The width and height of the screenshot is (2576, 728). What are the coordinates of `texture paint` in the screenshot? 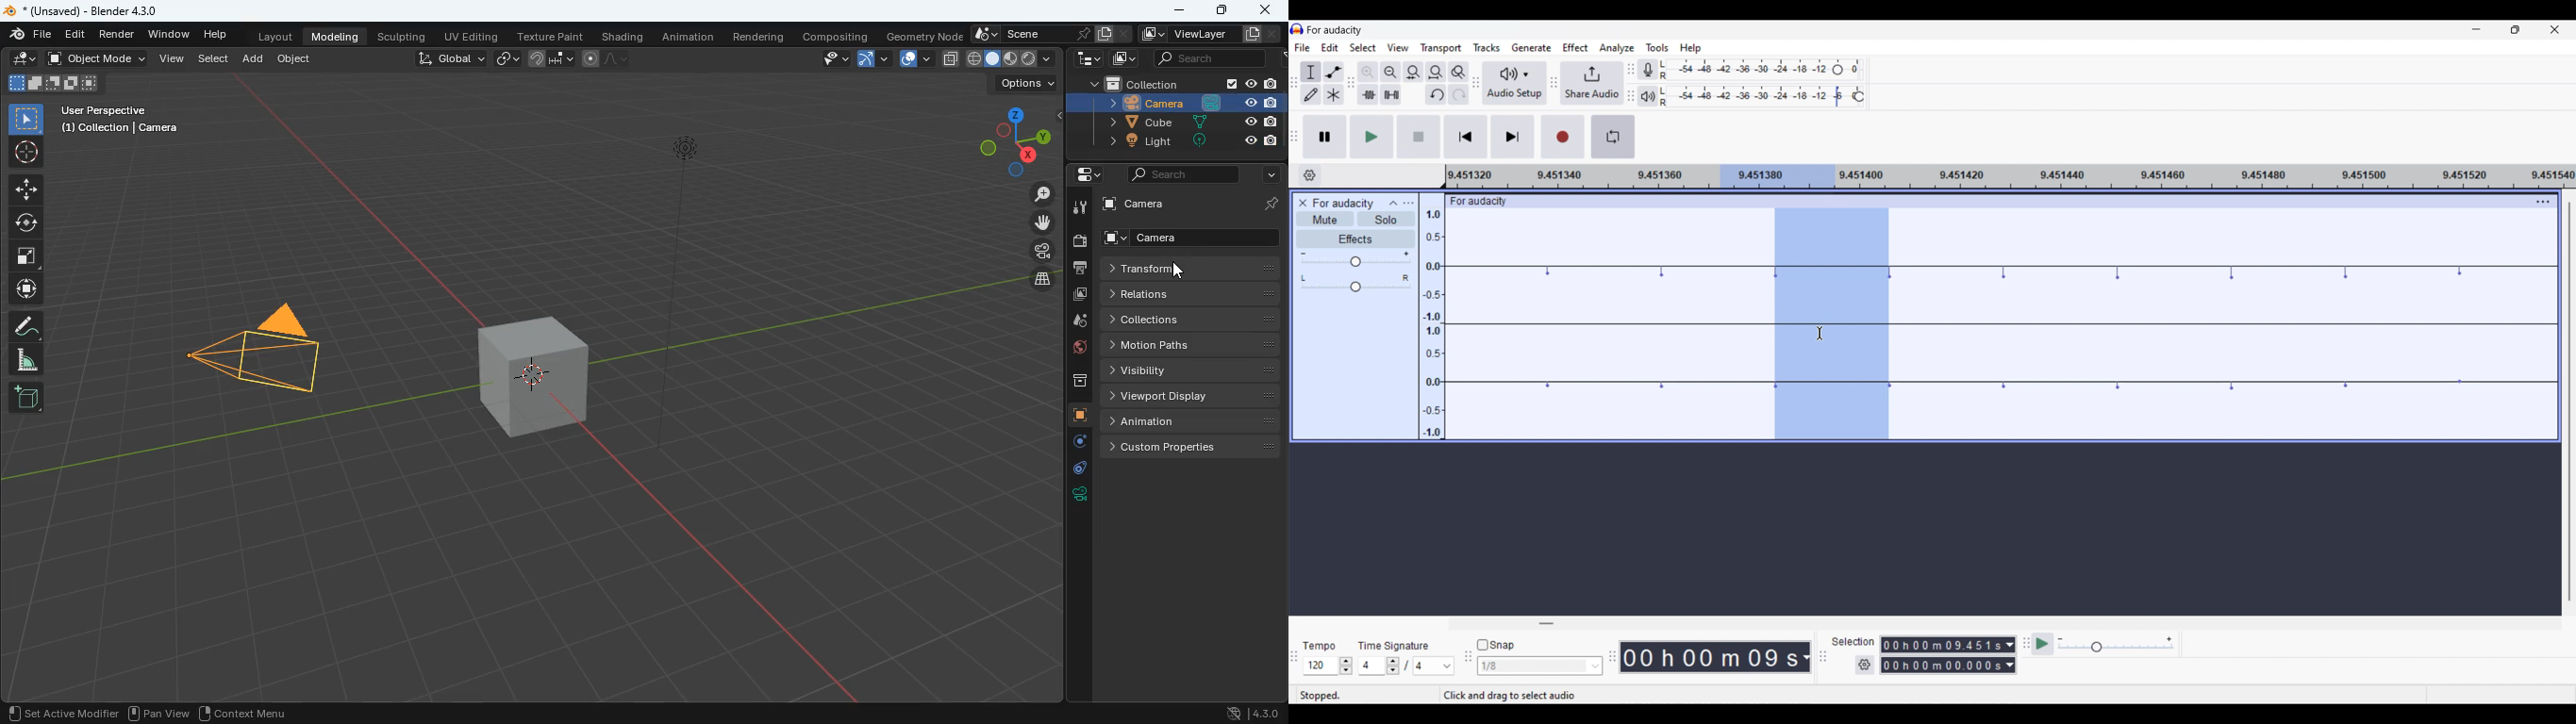 It's located at (550, 36).